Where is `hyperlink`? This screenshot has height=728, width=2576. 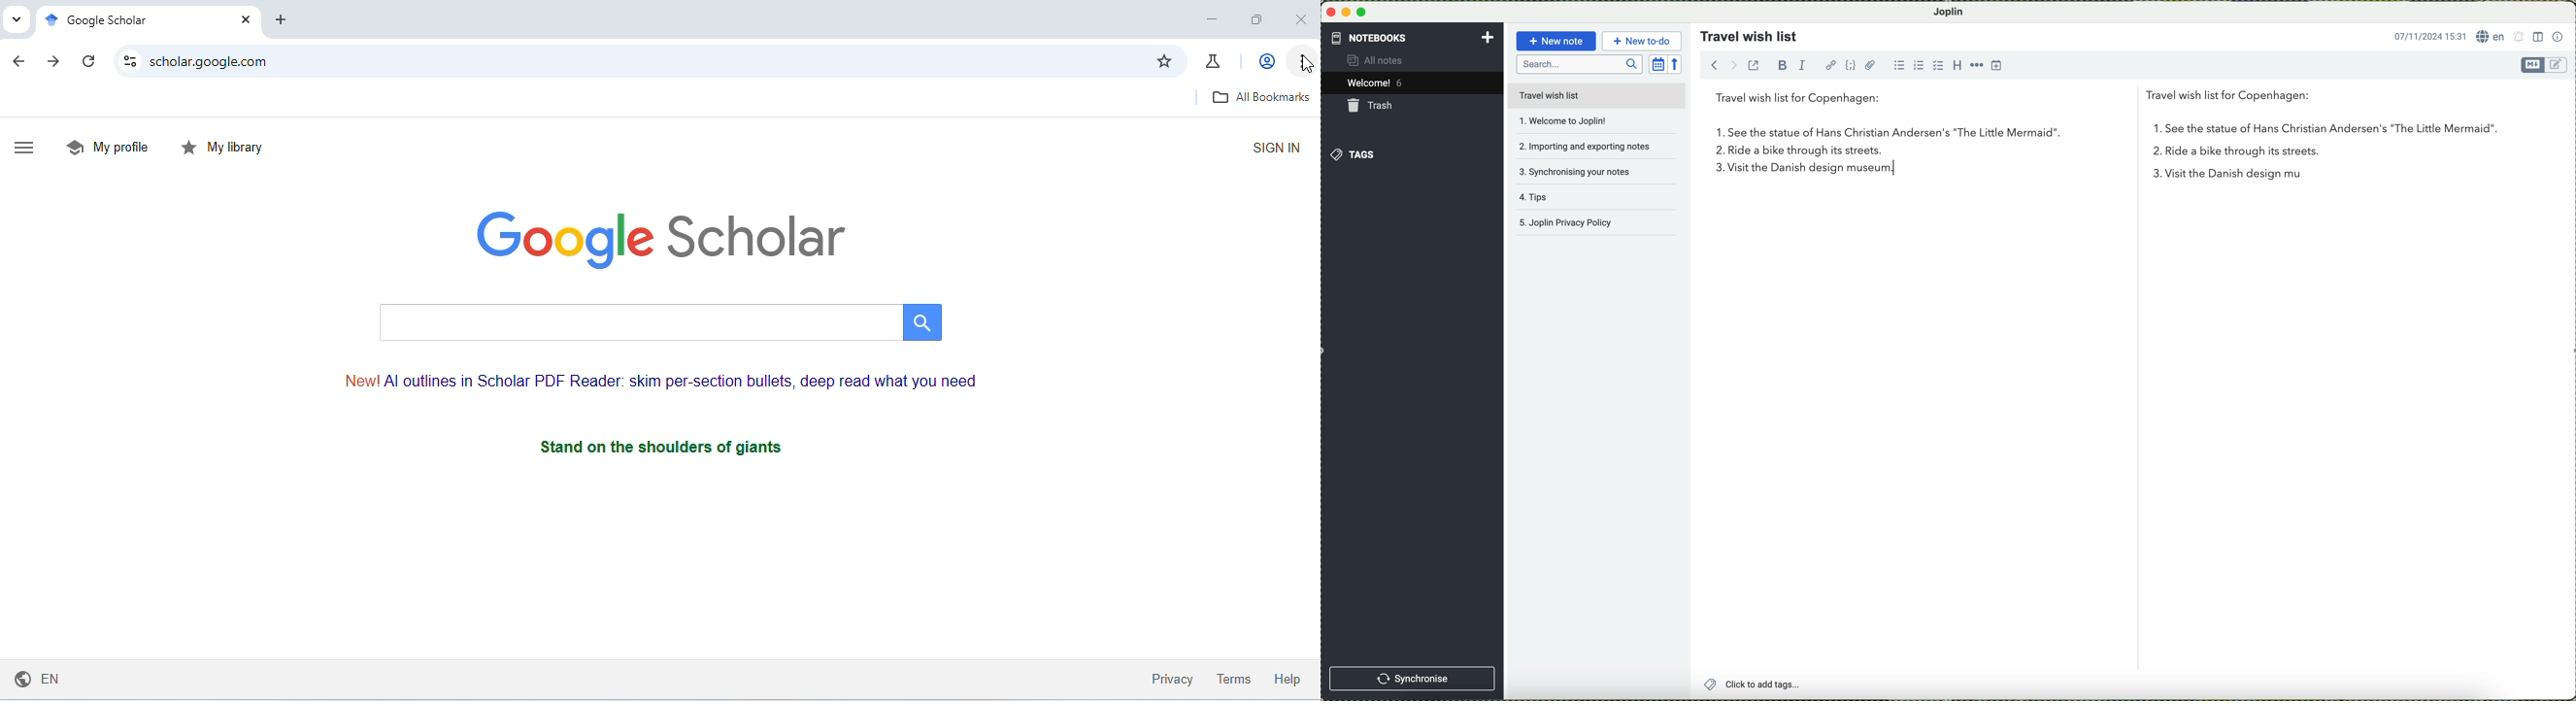 hyperlink is located at coordinates (1830, 65).